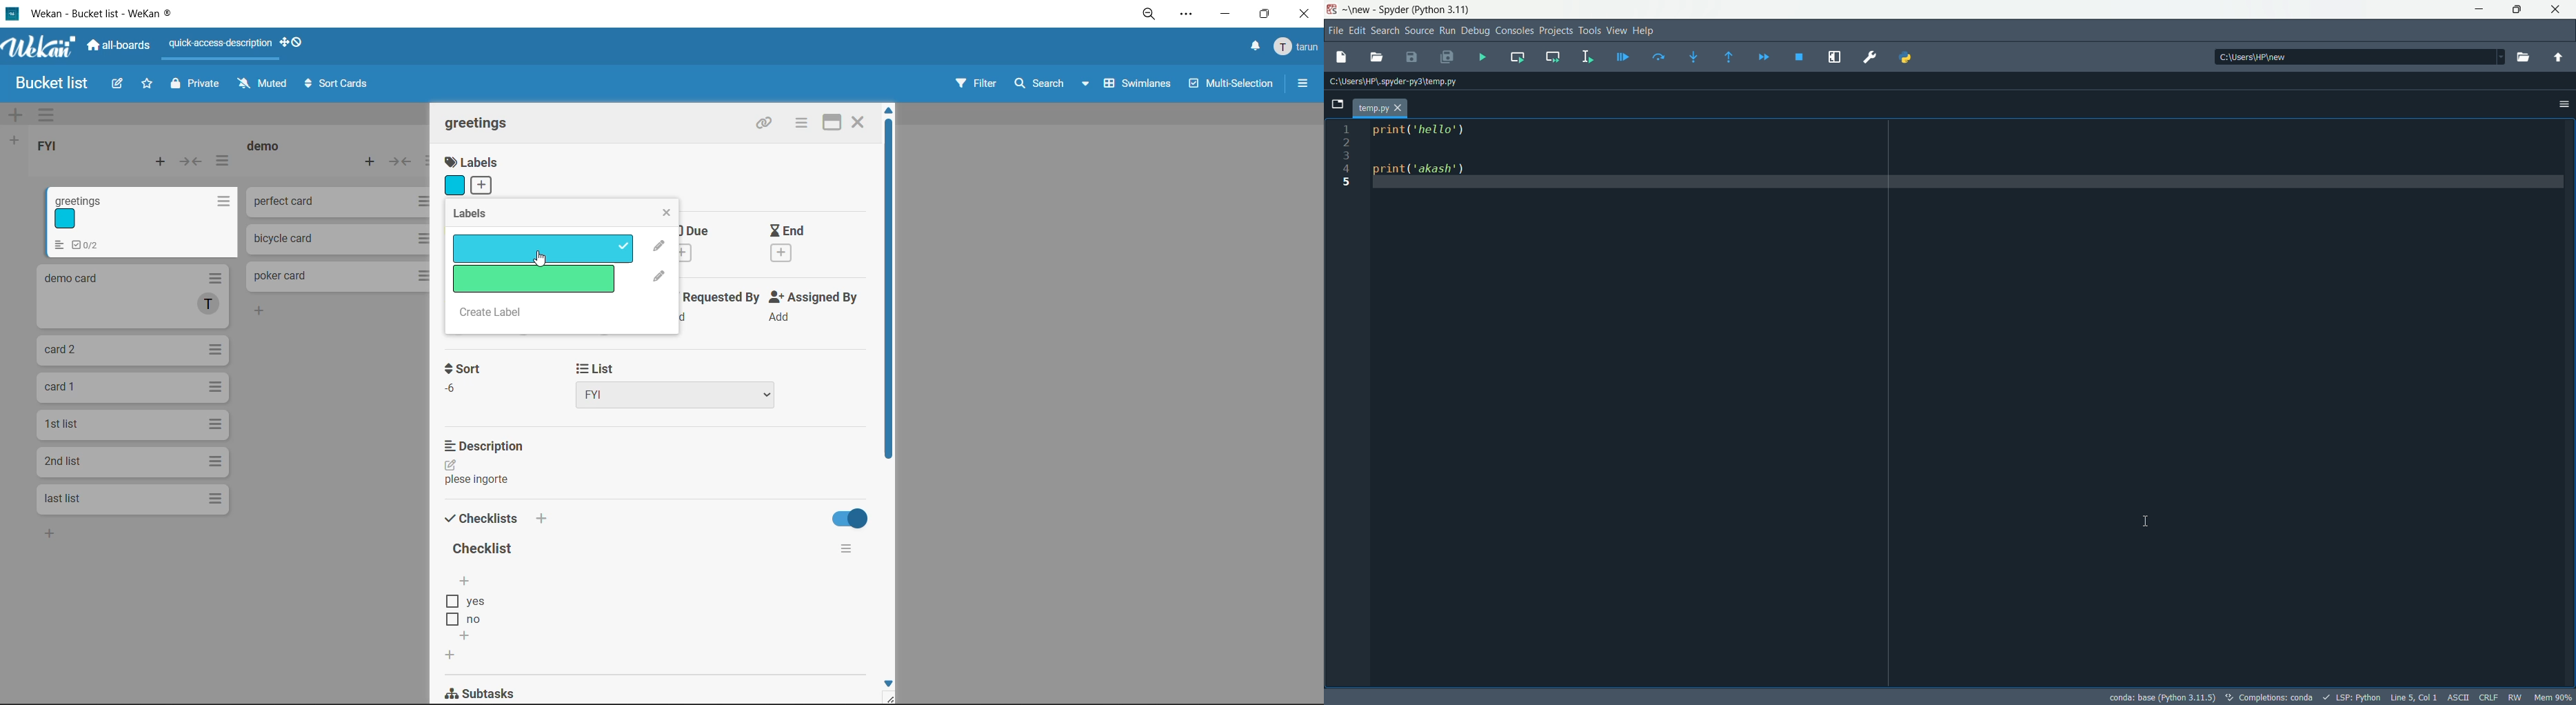 The image size is (2576, 728). Describe the element at coordinates (658, 246) in the screenshot. I see `edit label` at that location.